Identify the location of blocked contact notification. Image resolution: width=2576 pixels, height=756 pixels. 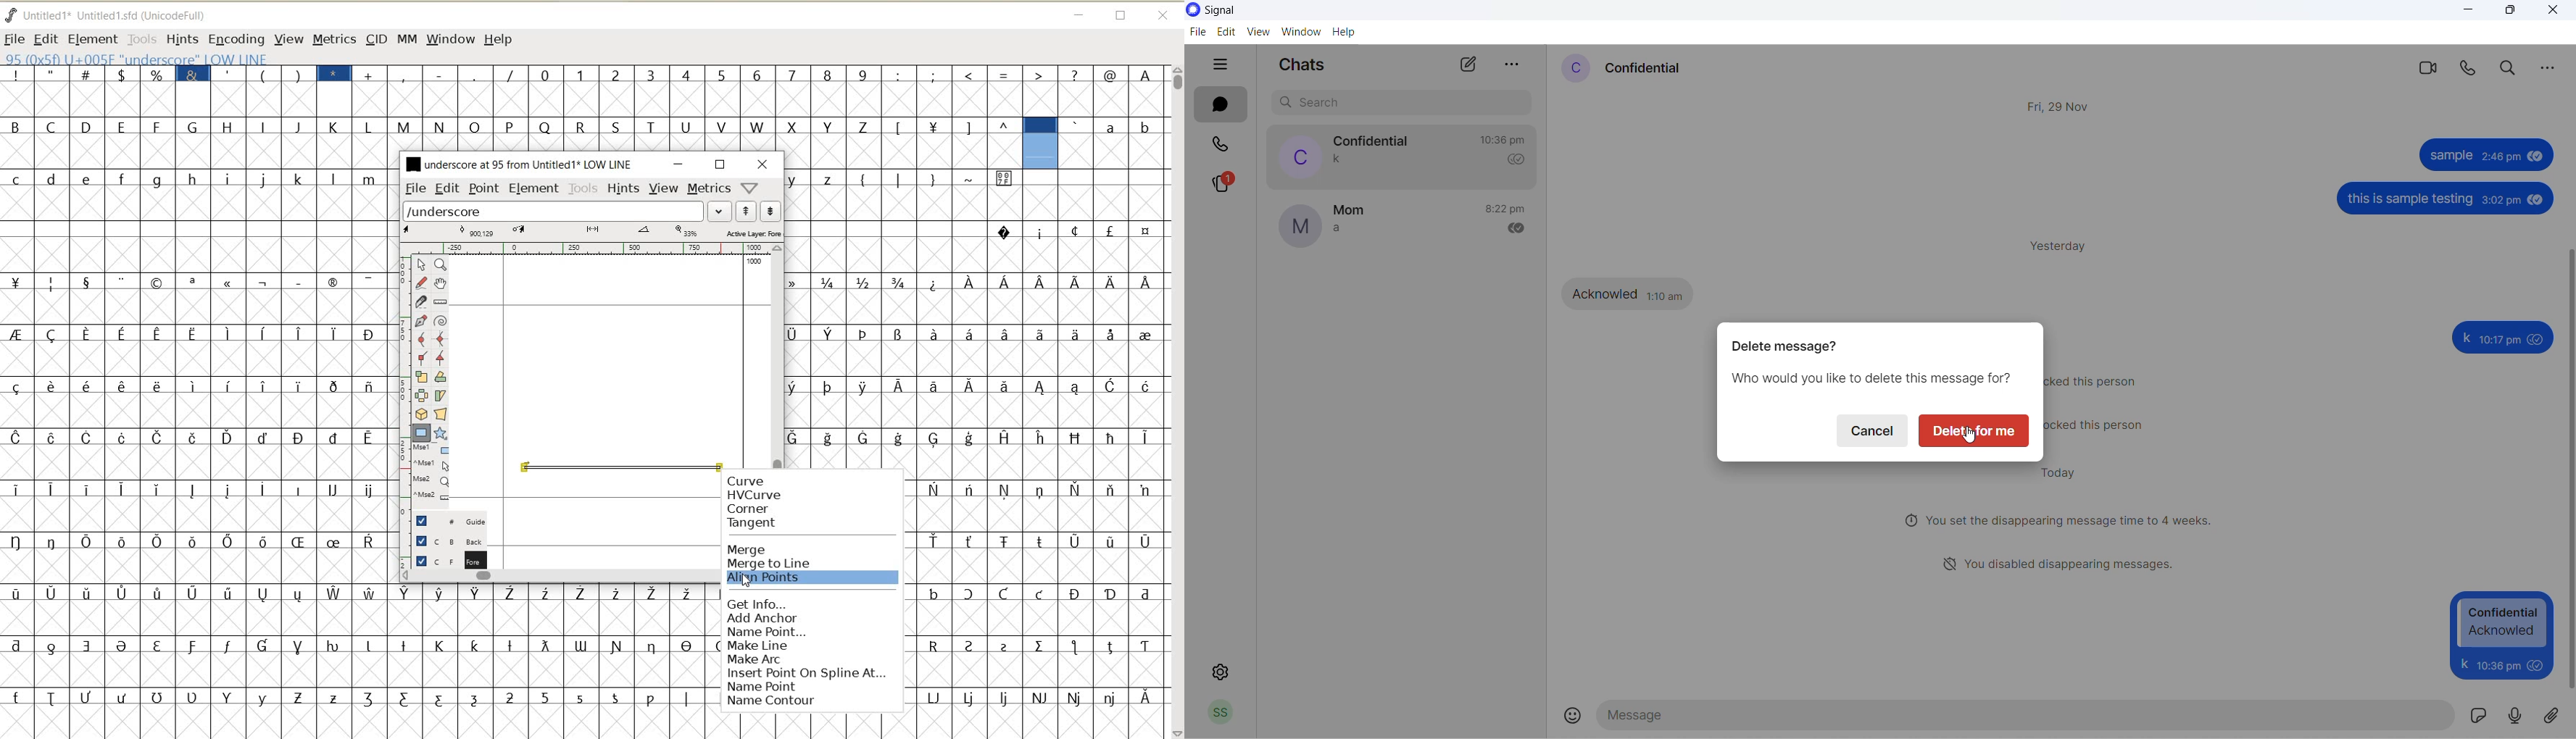
(2098, 380).